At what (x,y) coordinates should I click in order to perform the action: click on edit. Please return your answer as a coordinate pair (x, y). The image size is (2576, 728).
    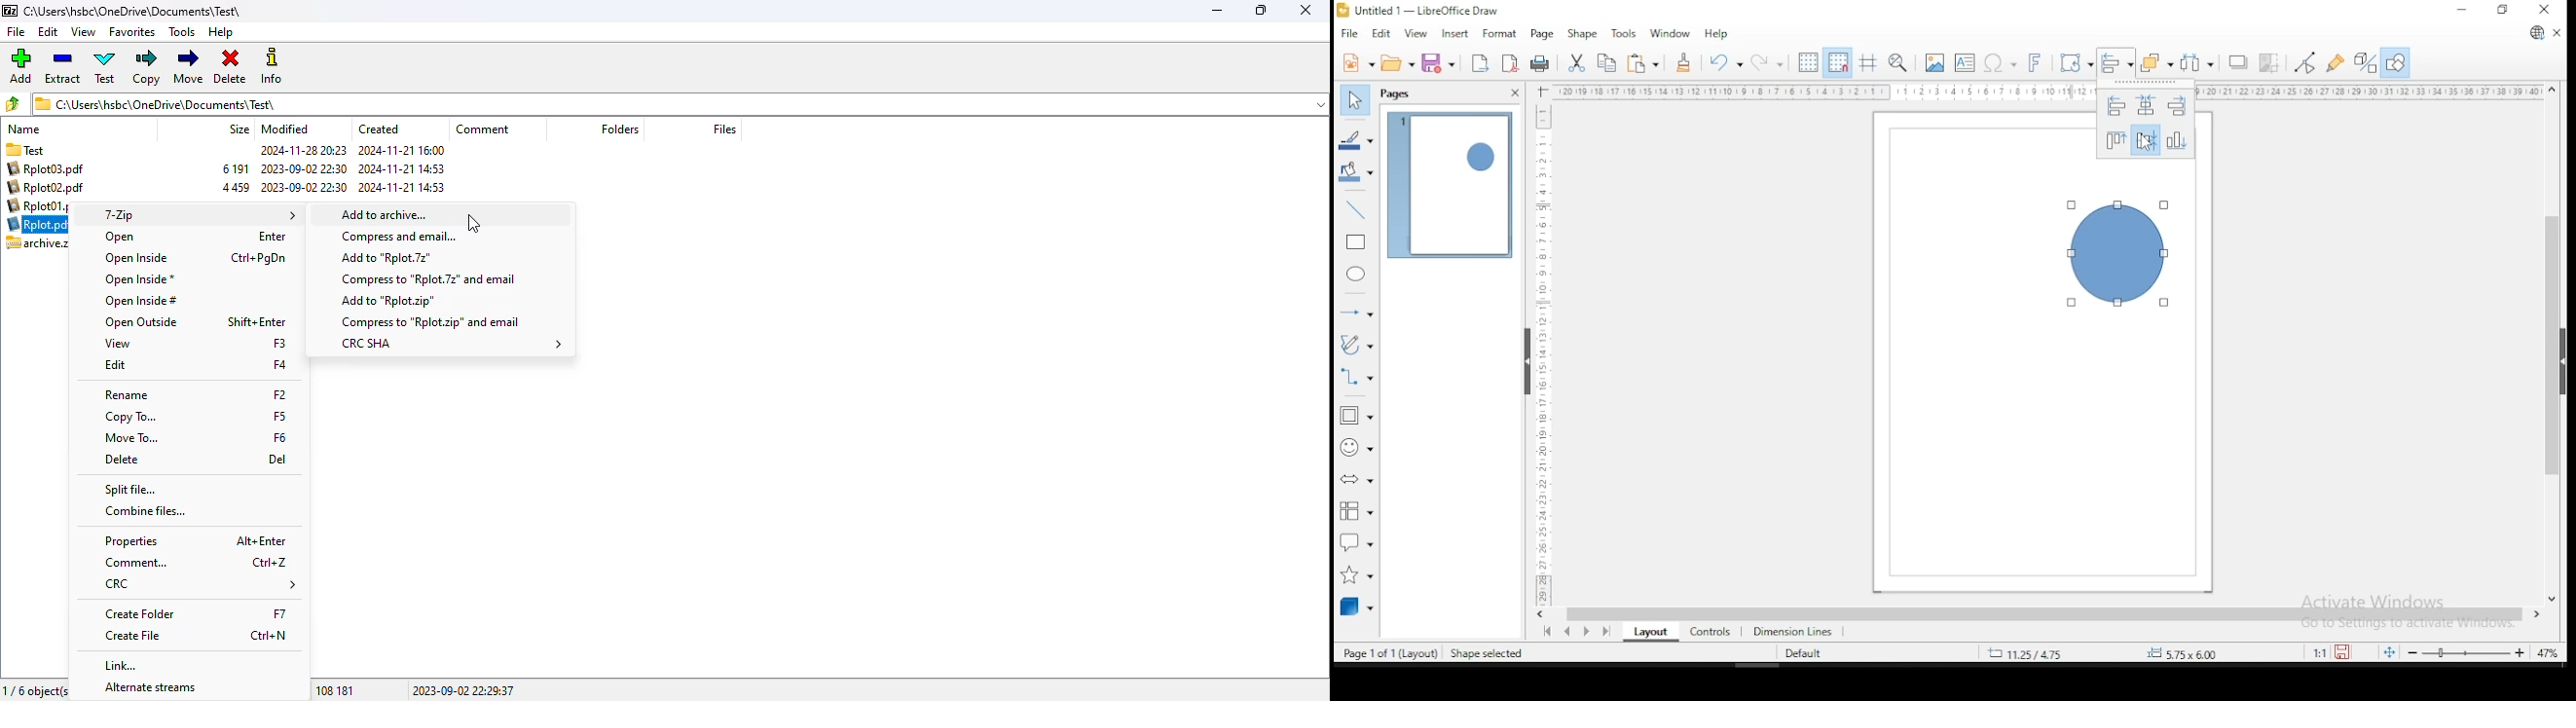
    Looking at the image, I should click on (116, 364).